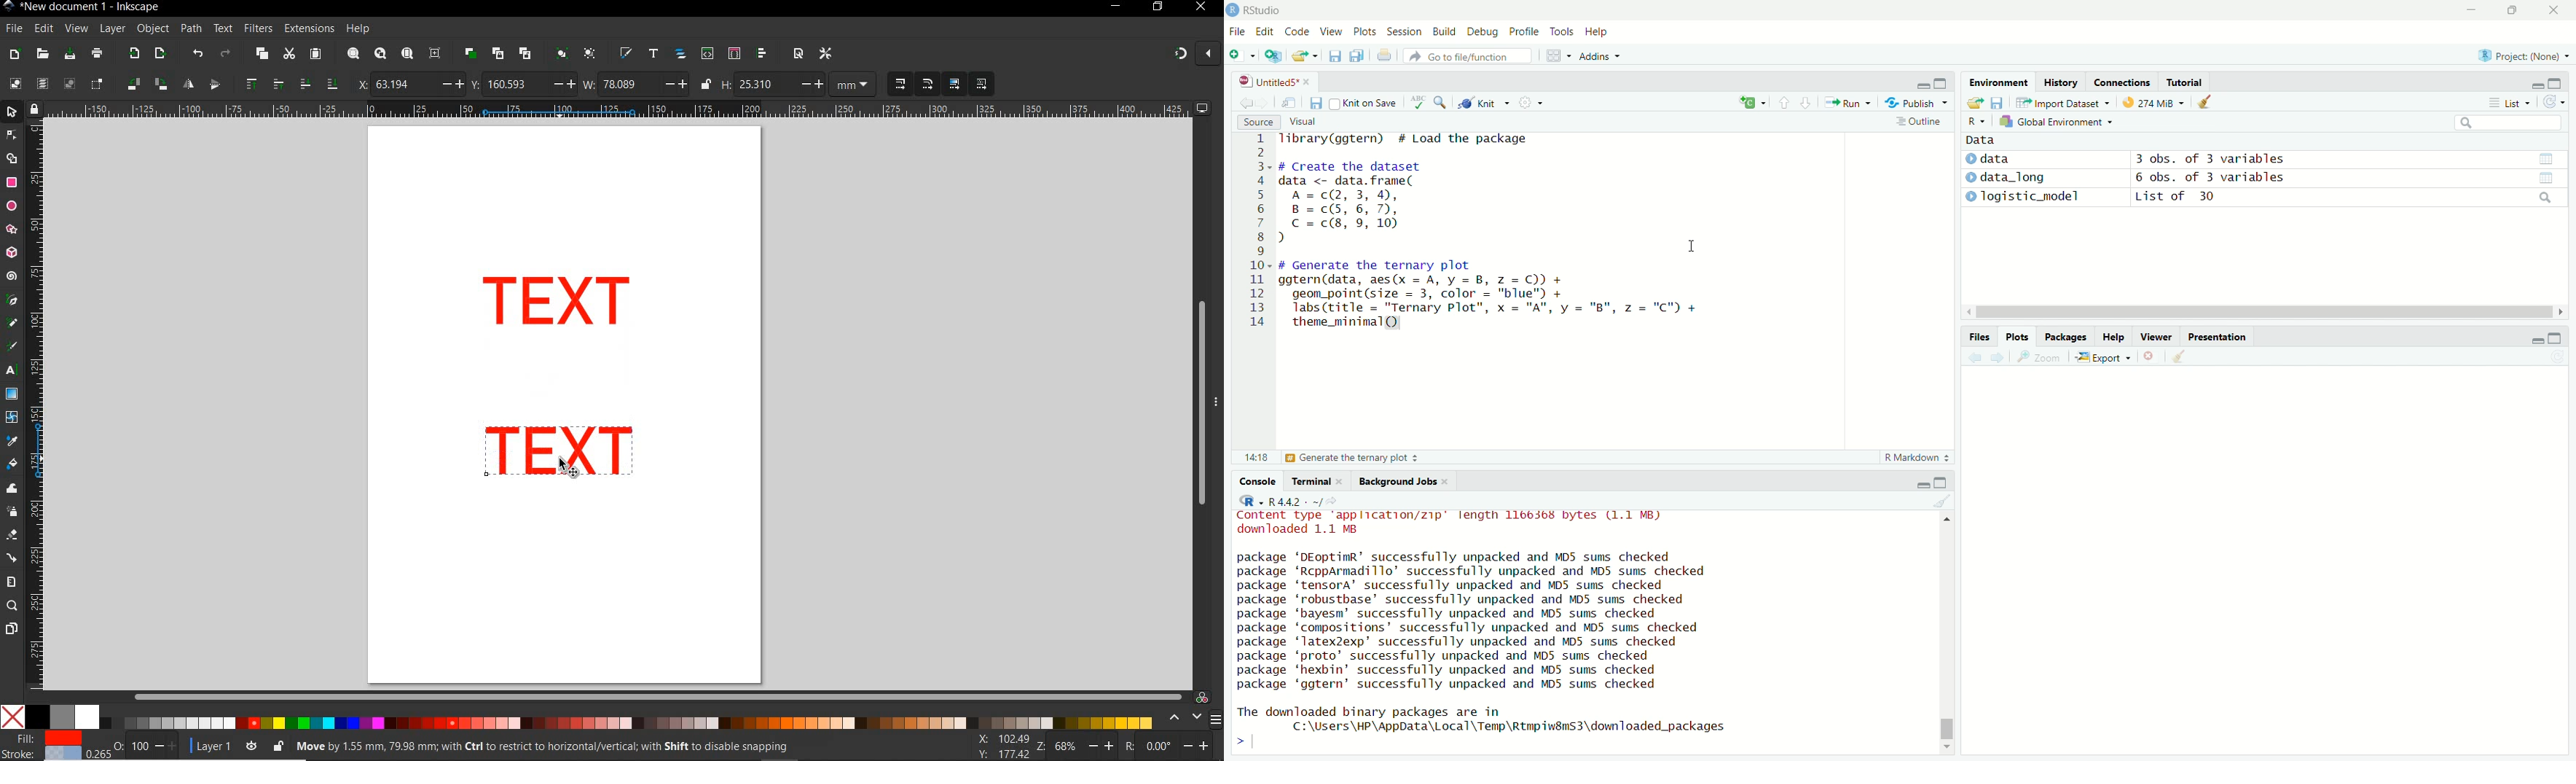 Image resolution: width=2576 pixels, height=784 pixels. I want to click on export, so click(1307, 56).